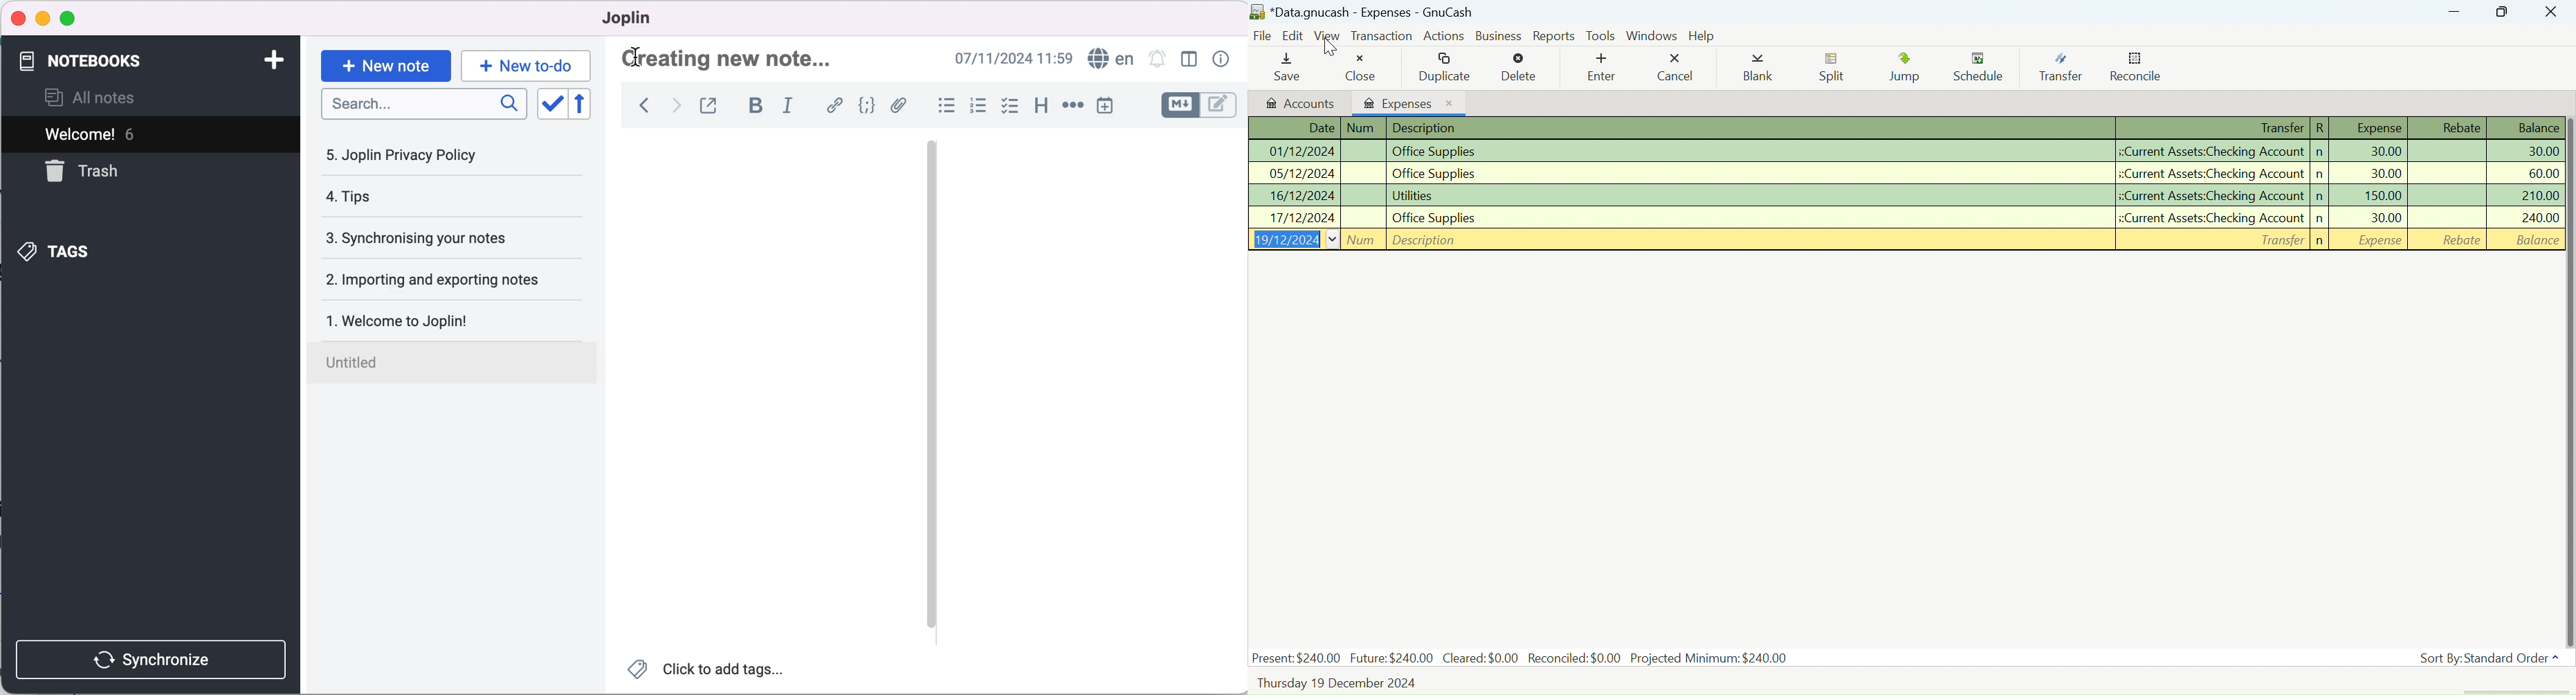 The height and width of the screenshot is (700, 2576). Describe the element at coordinates (2486, 658) in the screenshot. I see `Sort By: Standard Order` at that location.